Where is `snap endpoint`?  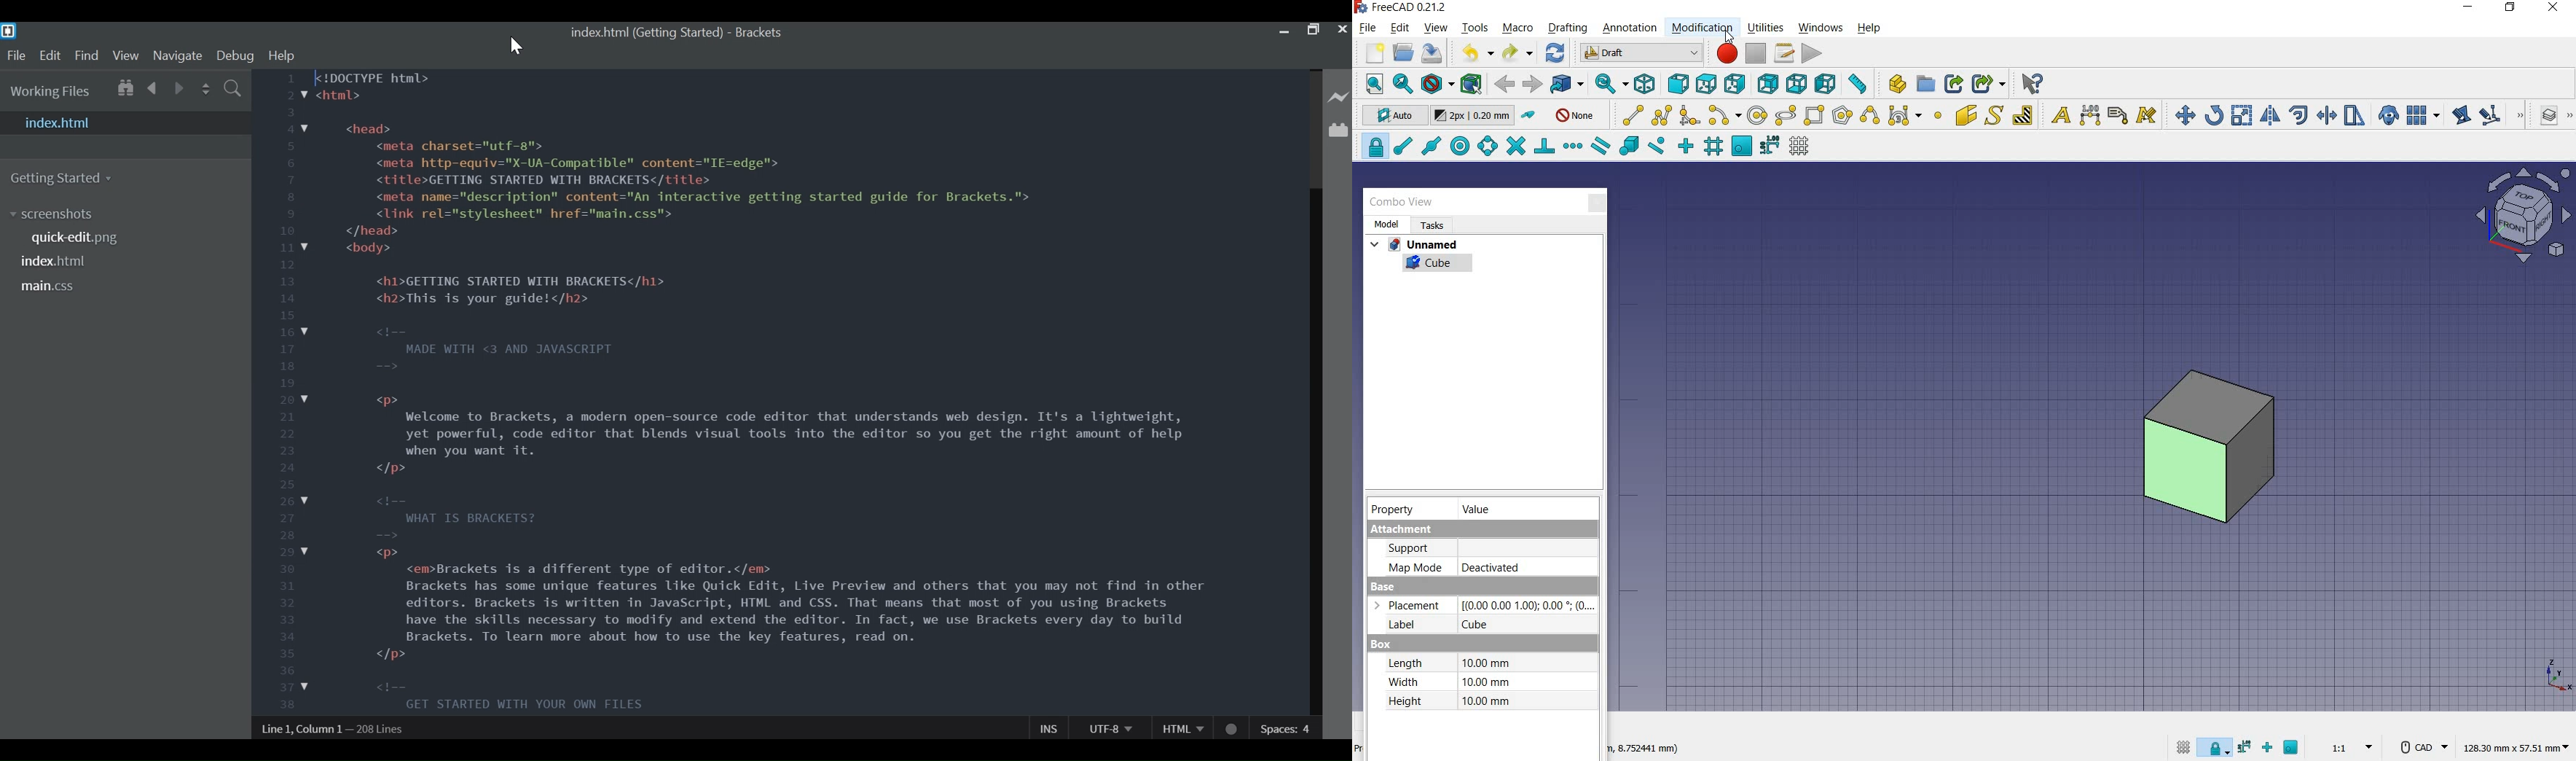 snap endpoint is located at coordinates (1404, 147).